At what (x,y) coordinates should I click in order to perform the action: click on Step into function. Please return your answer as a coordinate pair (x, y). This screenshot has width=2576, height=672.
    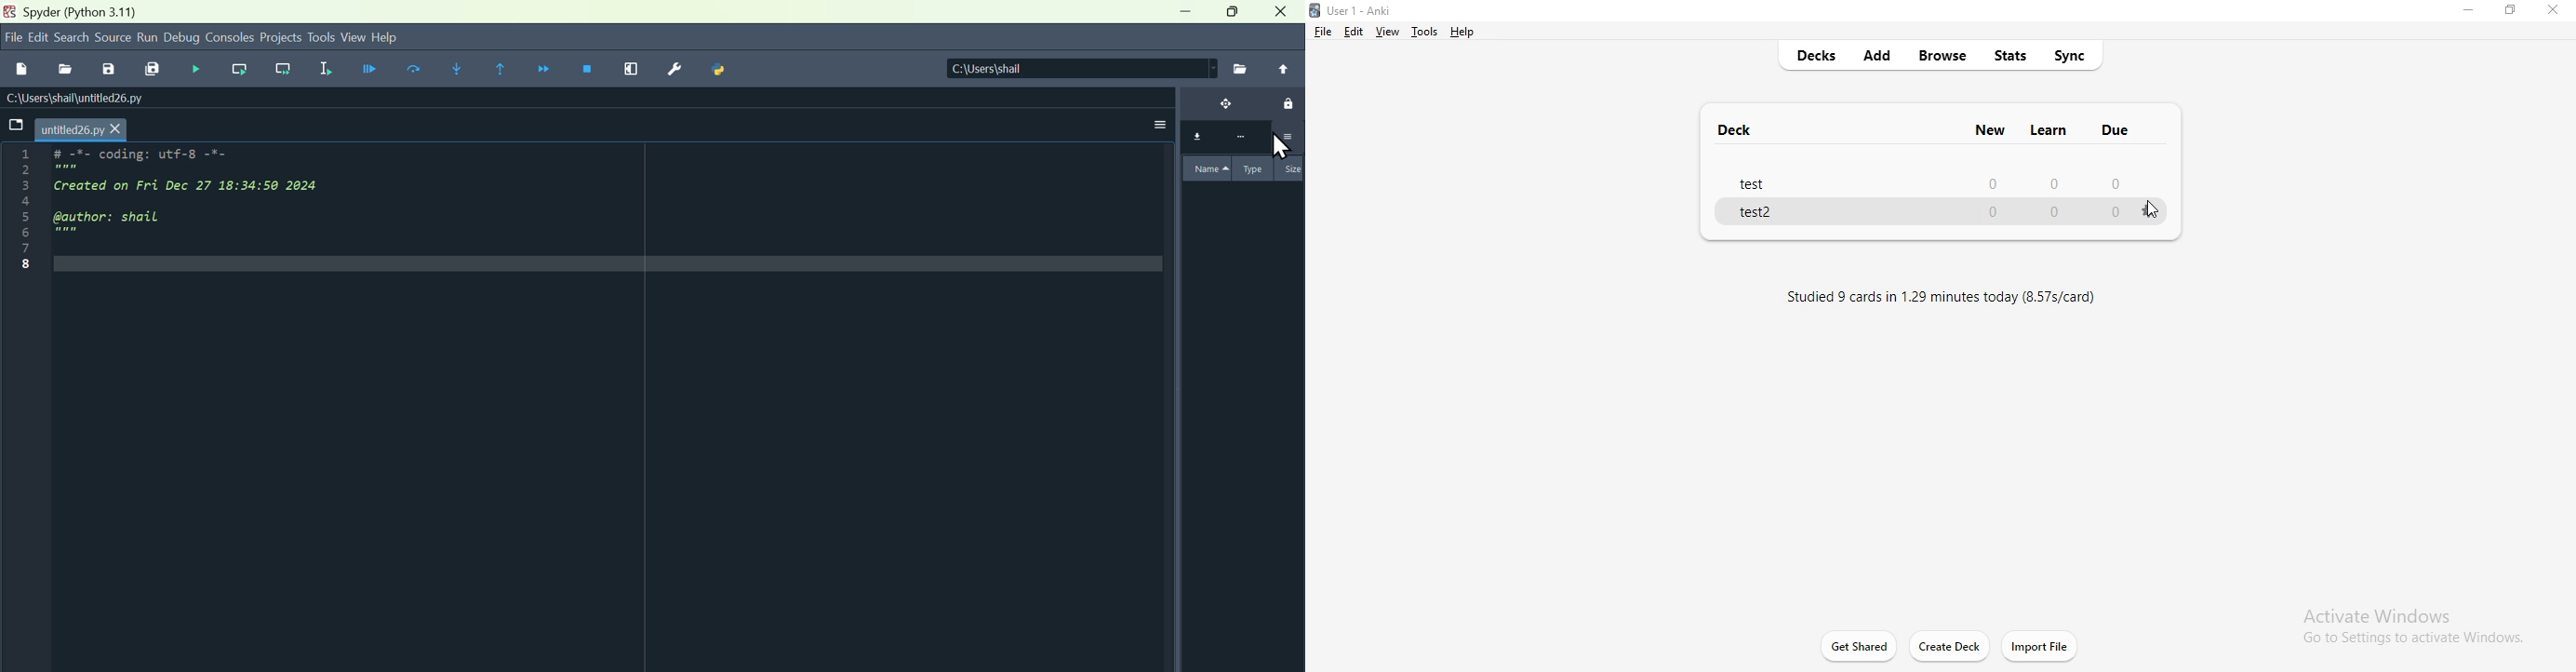
    Looking at the image, I should click on (456, 69).